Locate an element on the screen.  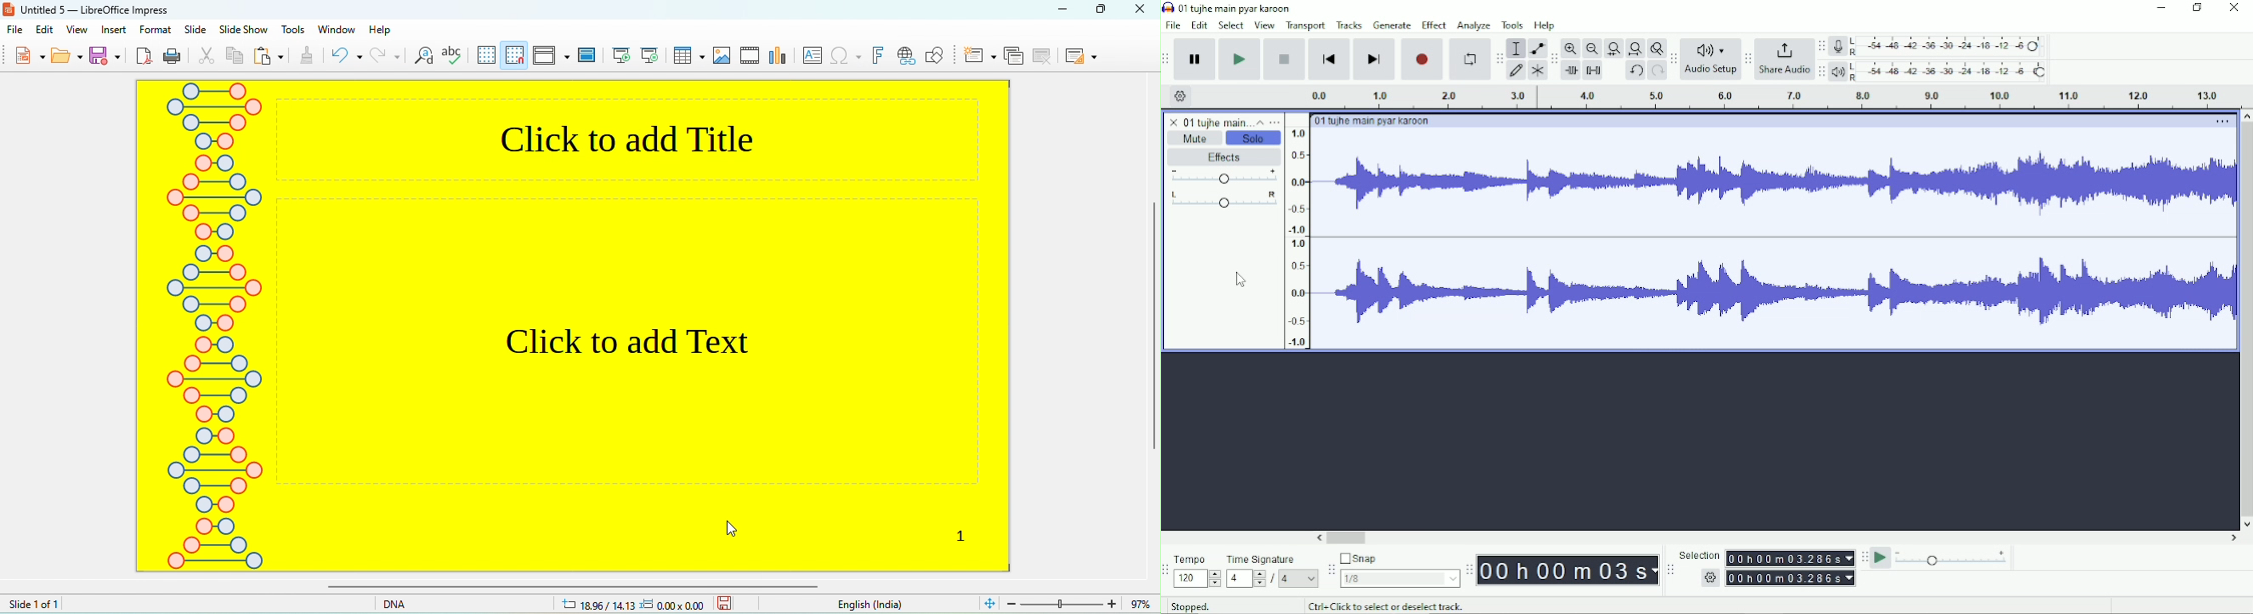
Time toolbar is located at coordinates (1567, 569).